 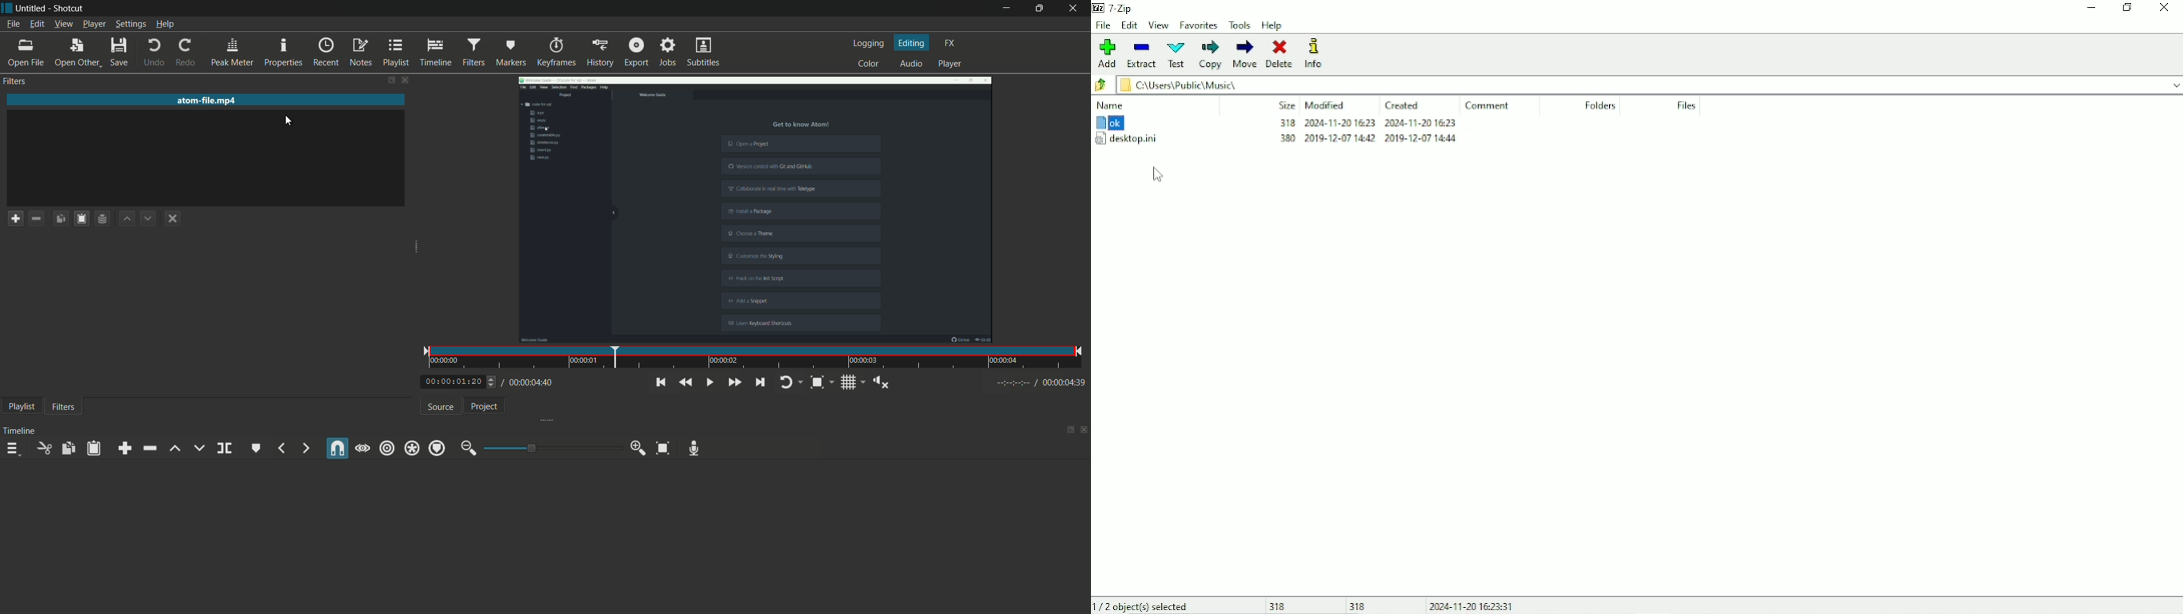 I want to click on scrub while dragging, so click(x=363, y=447).